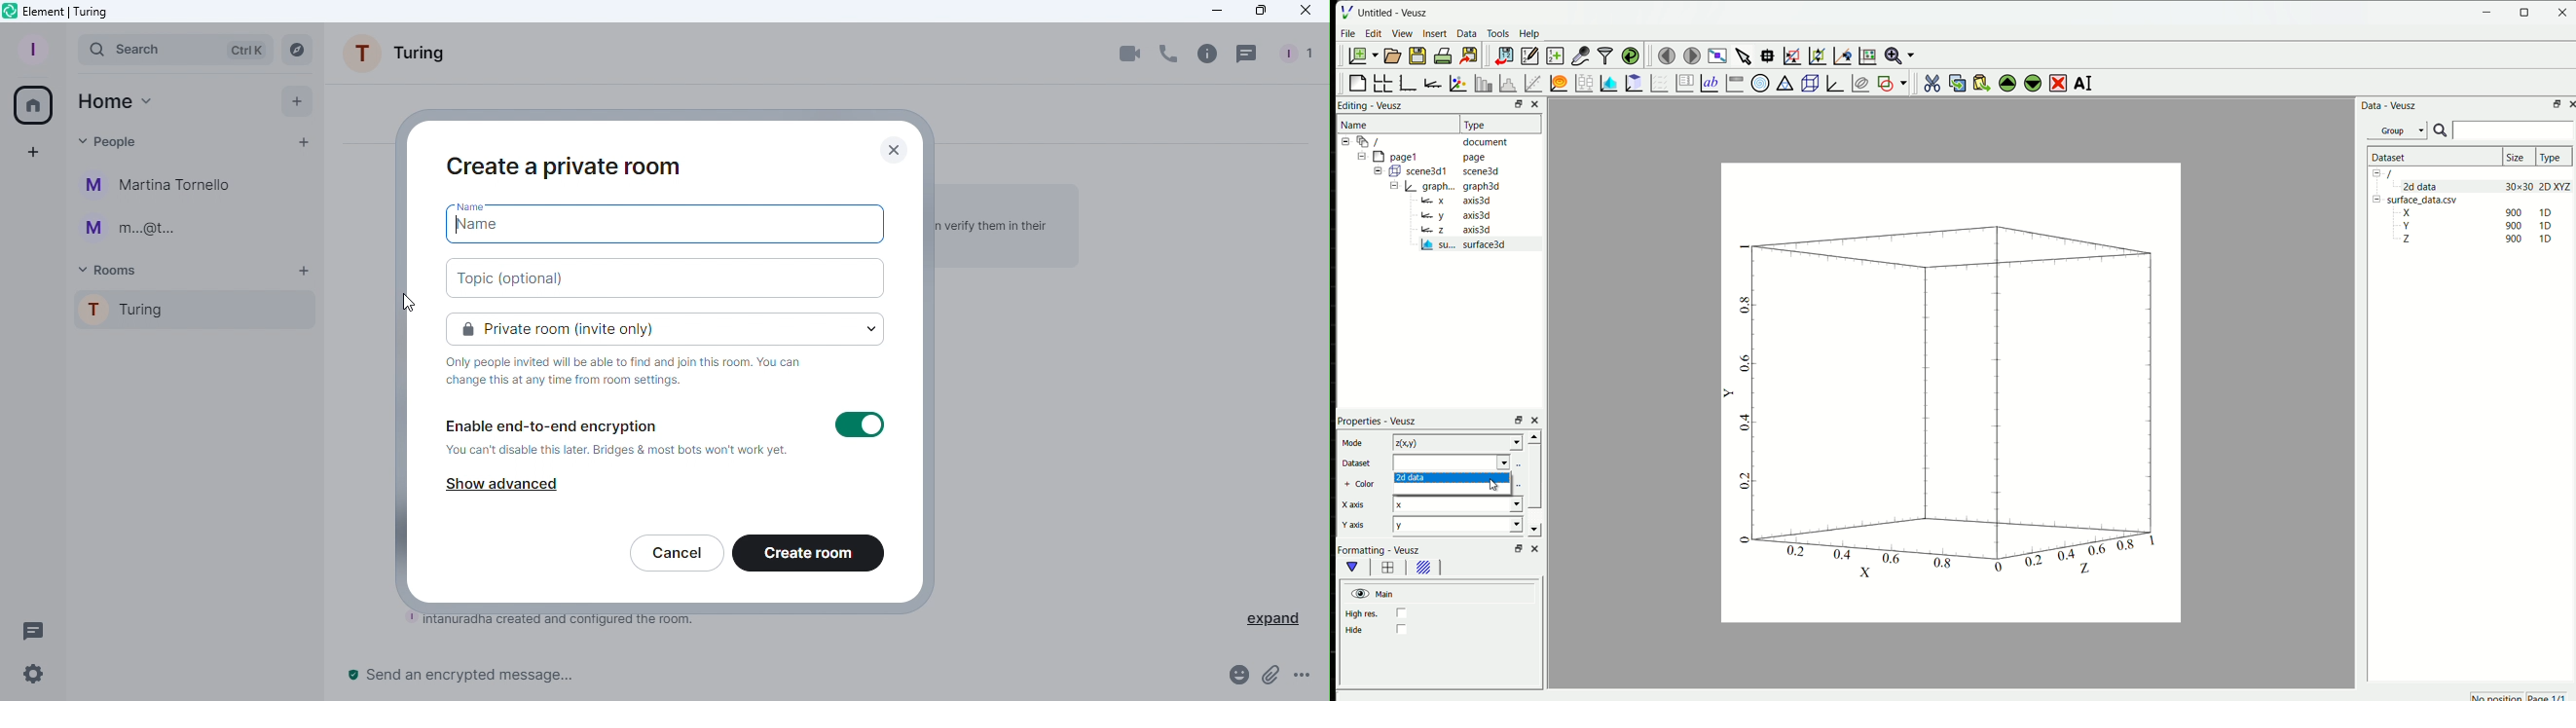 The image size is (2576, 728). What do you see at coordinates (1270, 681) in the screenshot?
I see `Attachment` at bounding box center [1270, 681].